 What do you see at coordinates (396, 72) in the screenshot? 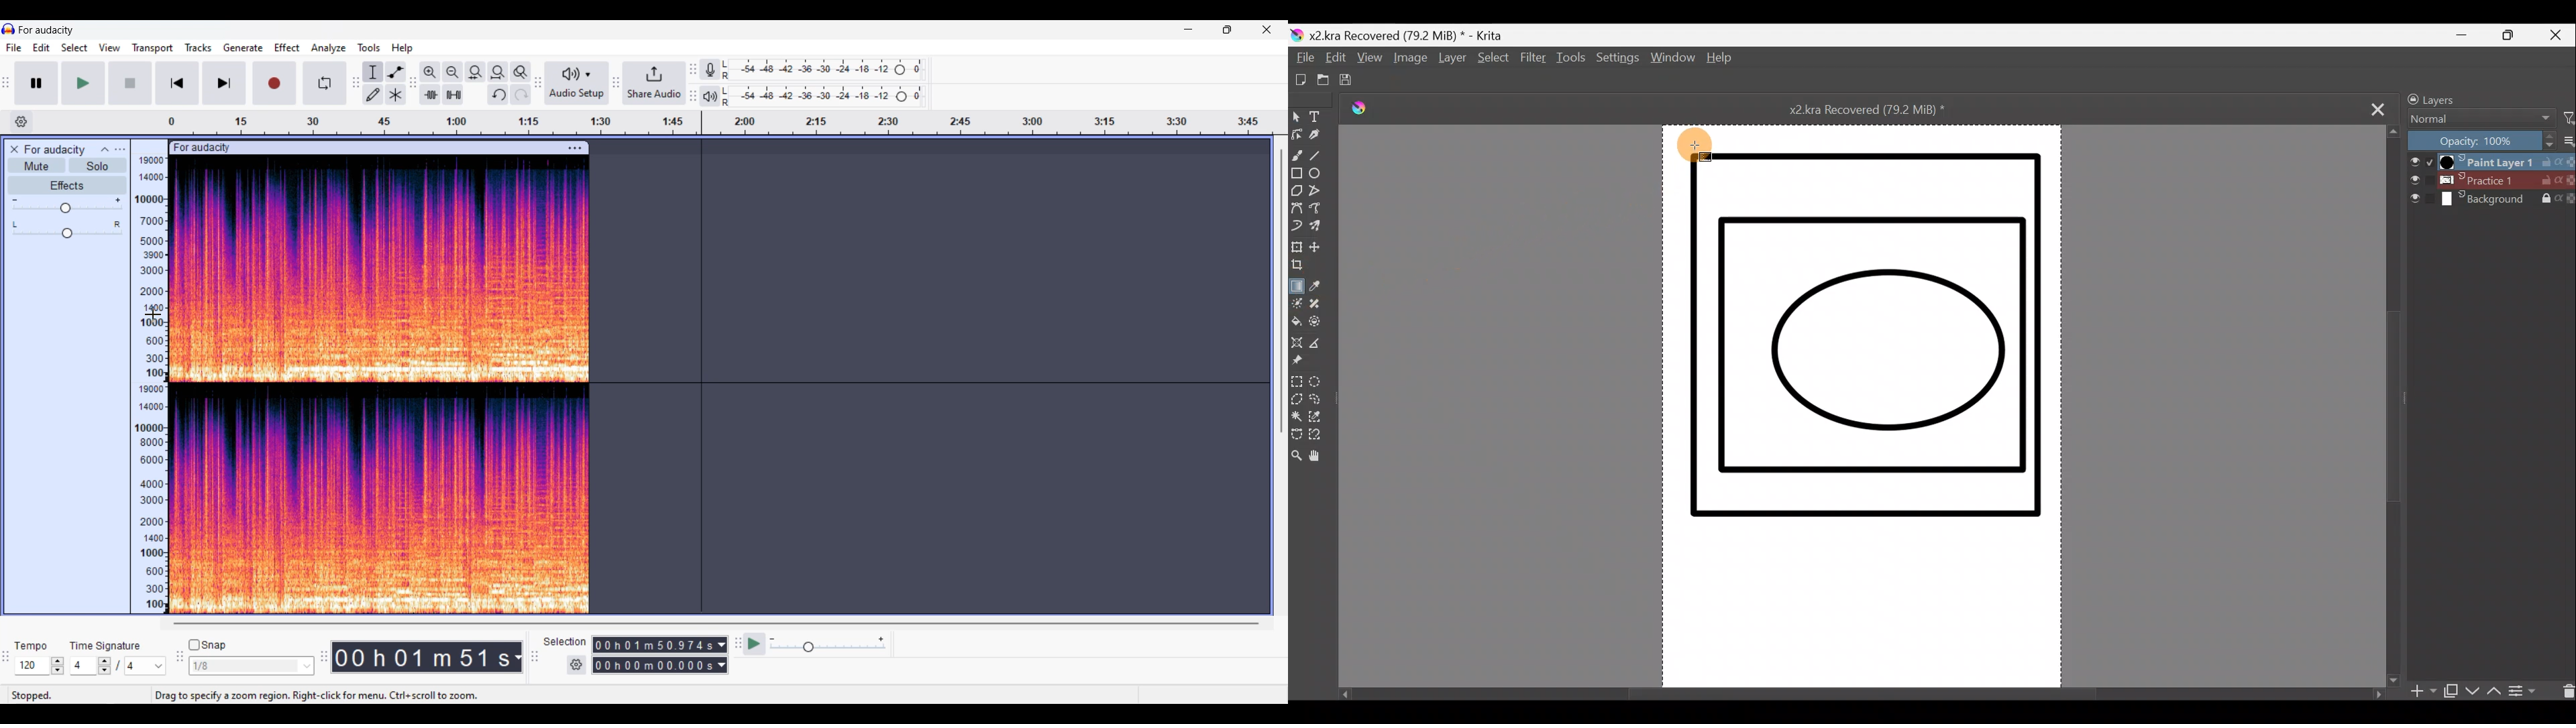
I see `Envelop tool` at bounding box center [396, 72].